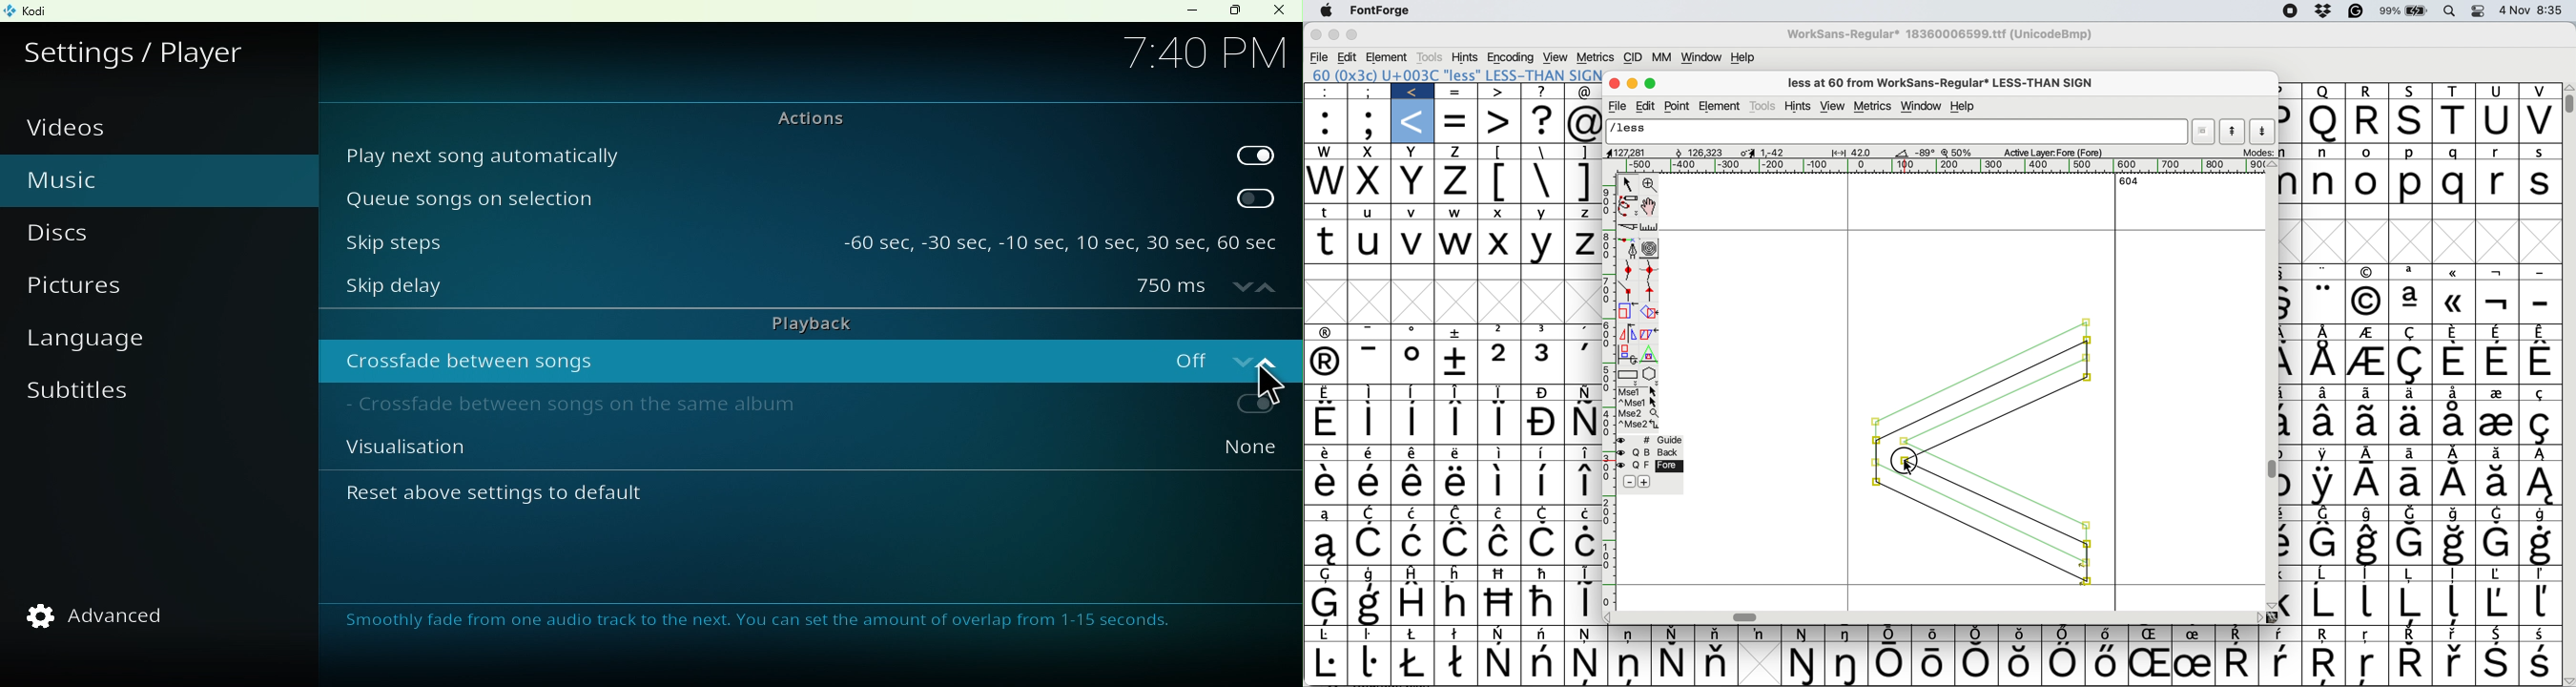 The image size is (2576, 700). I want to click on Advanced, so click(109, 615).